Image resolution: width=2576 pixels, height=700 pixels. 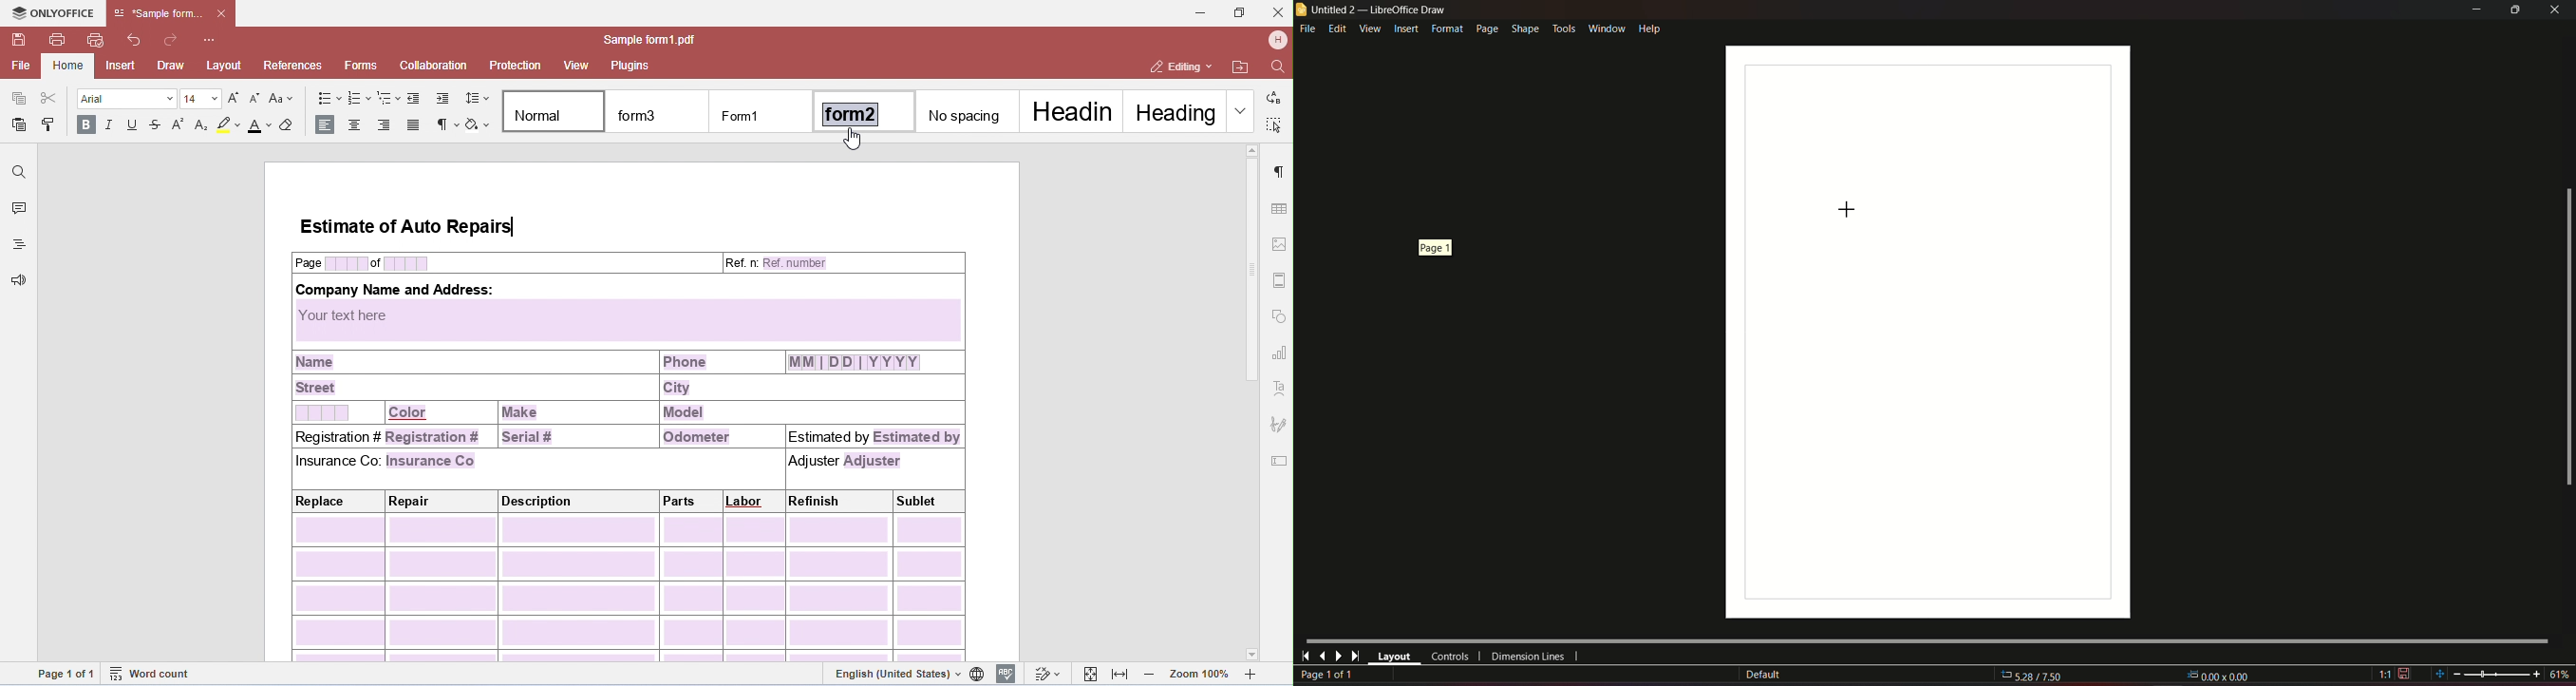 What do you see at coordinates (1434, 247) in the screenshot?
I see `page 1` at bounding box center [1434, 247].